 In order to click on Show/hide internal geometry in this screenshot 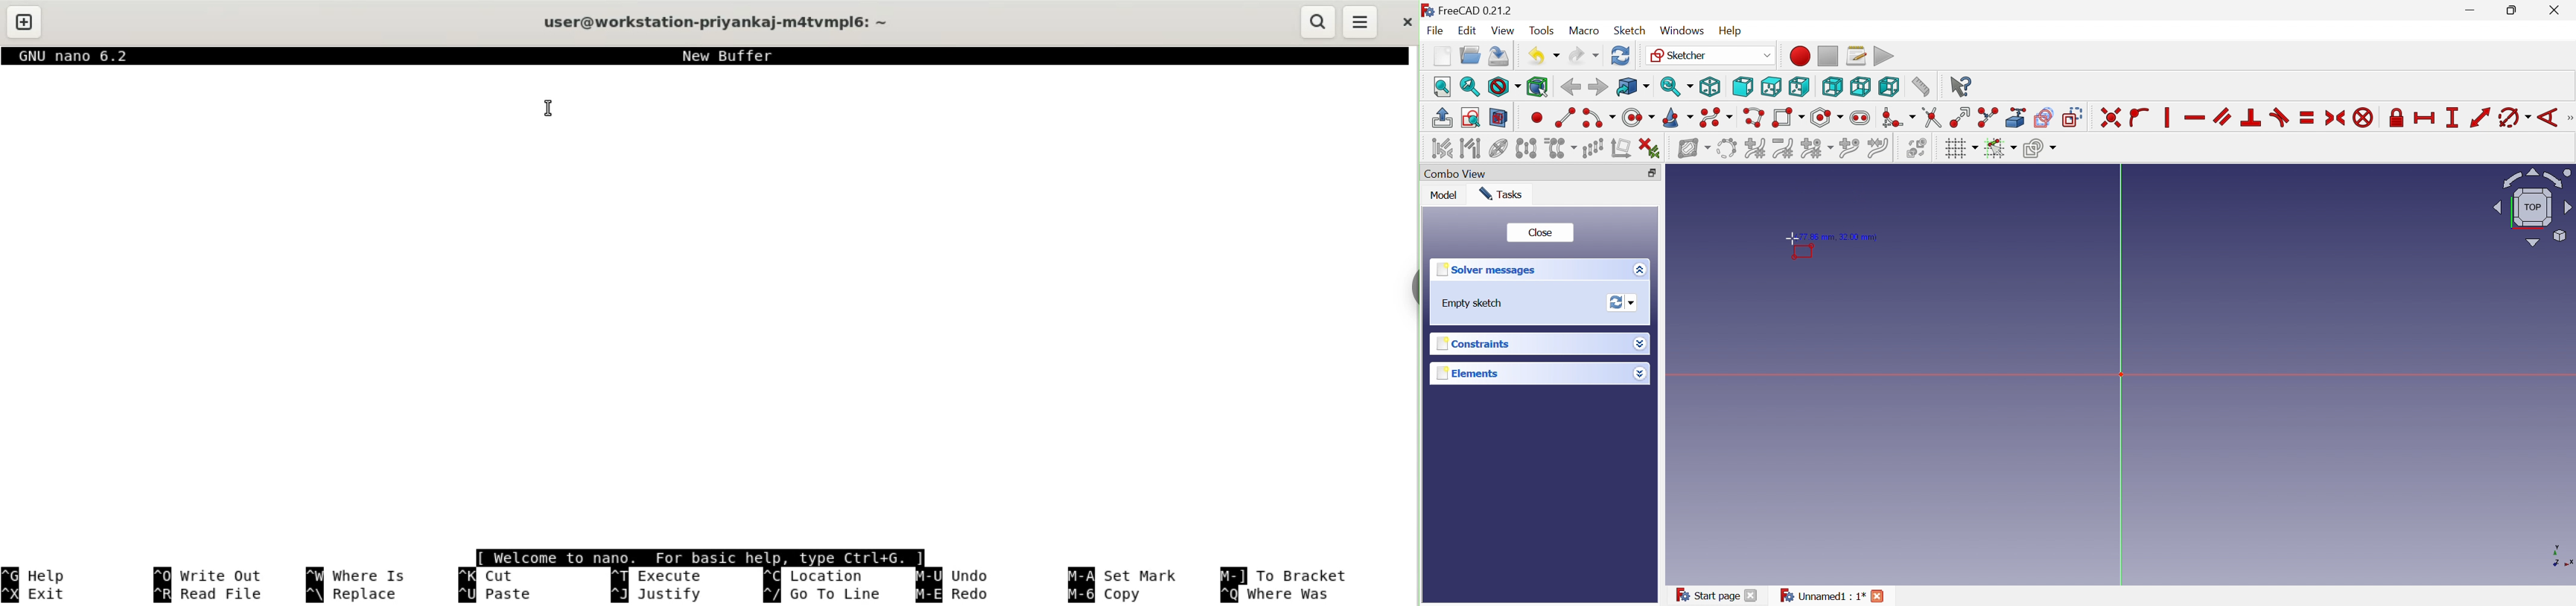, I will do `click(1497, 149)`.